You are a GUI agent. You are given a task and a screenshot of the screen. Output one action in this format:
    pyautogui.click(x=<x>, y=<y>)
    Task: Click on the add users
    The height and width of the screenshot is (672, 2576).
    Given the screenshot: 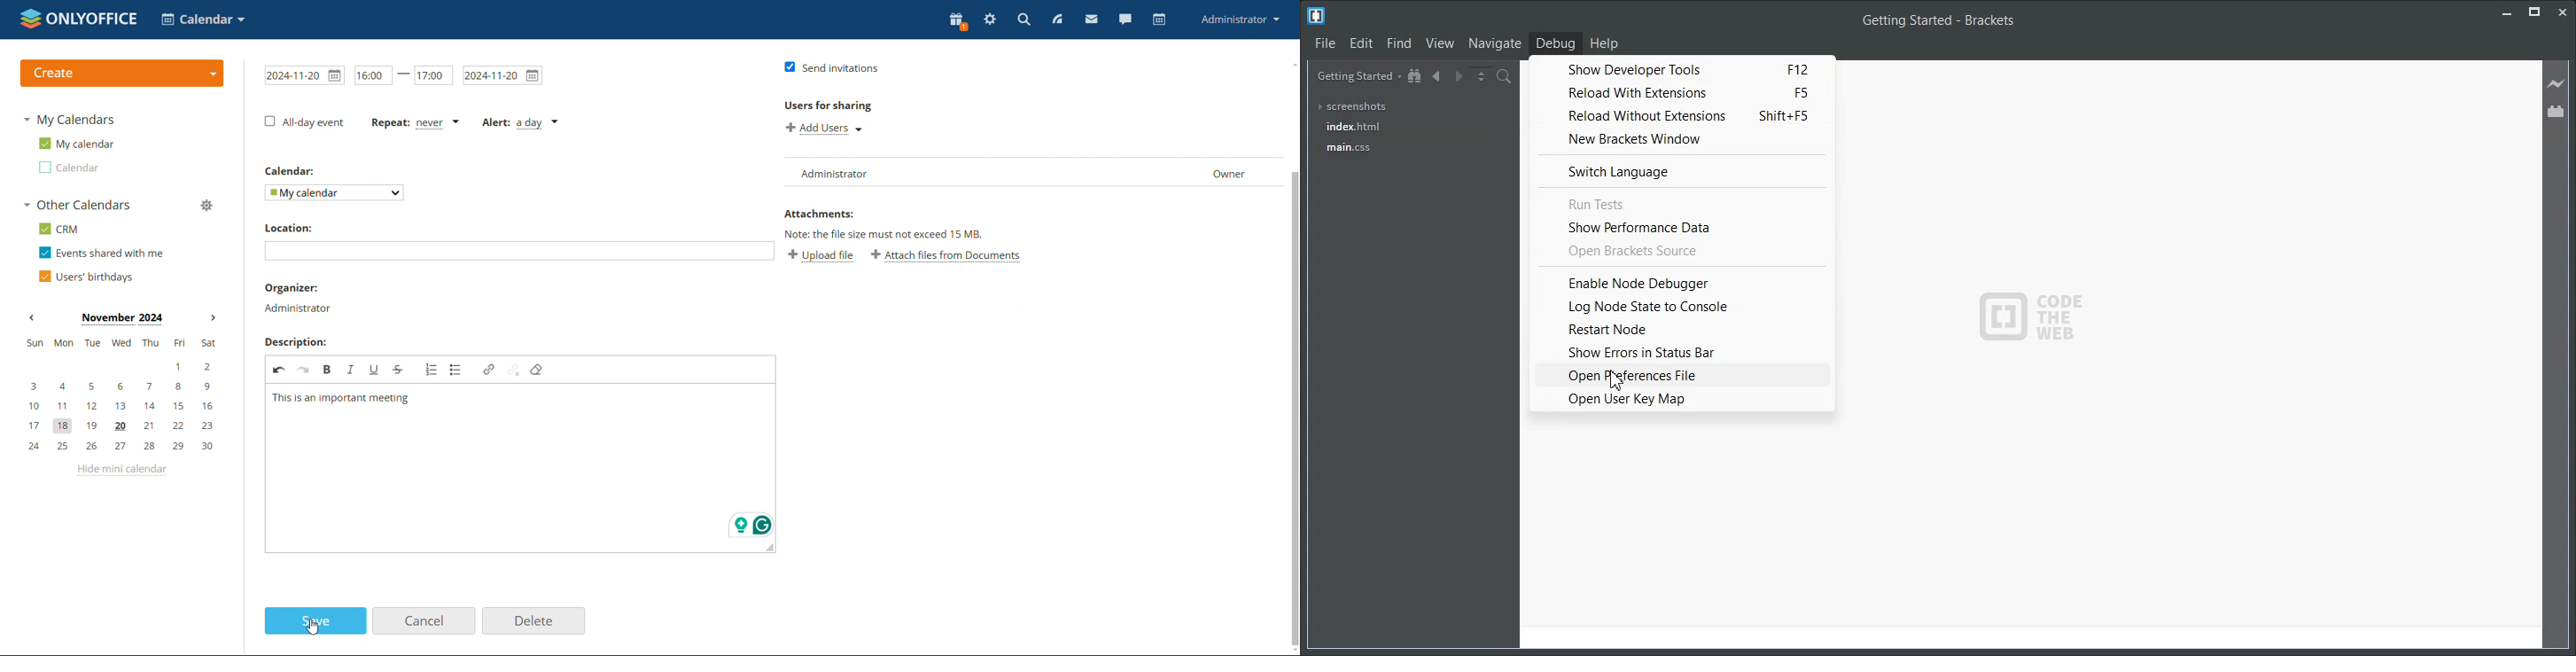 What is the action you would take?
    pyautogui.click(x=822, y=129)
    